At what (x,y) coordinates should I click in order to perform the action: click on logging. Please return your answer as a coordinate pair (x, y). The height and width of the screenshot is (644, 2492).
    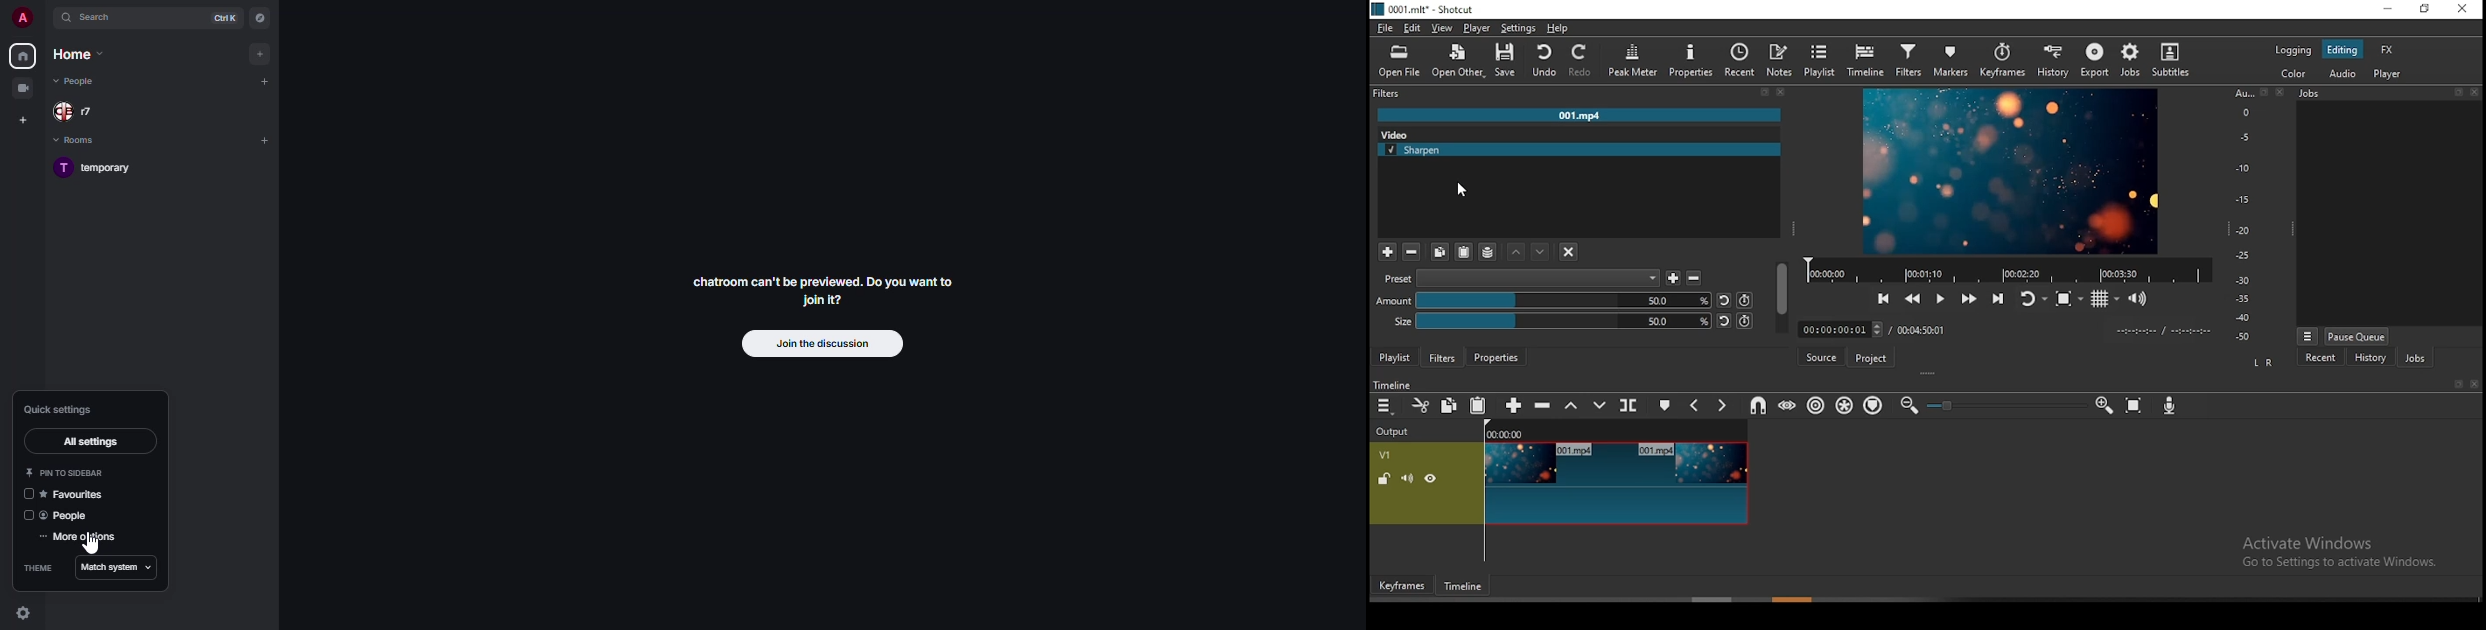
    Looking at the image, I should click on (2290, 51).